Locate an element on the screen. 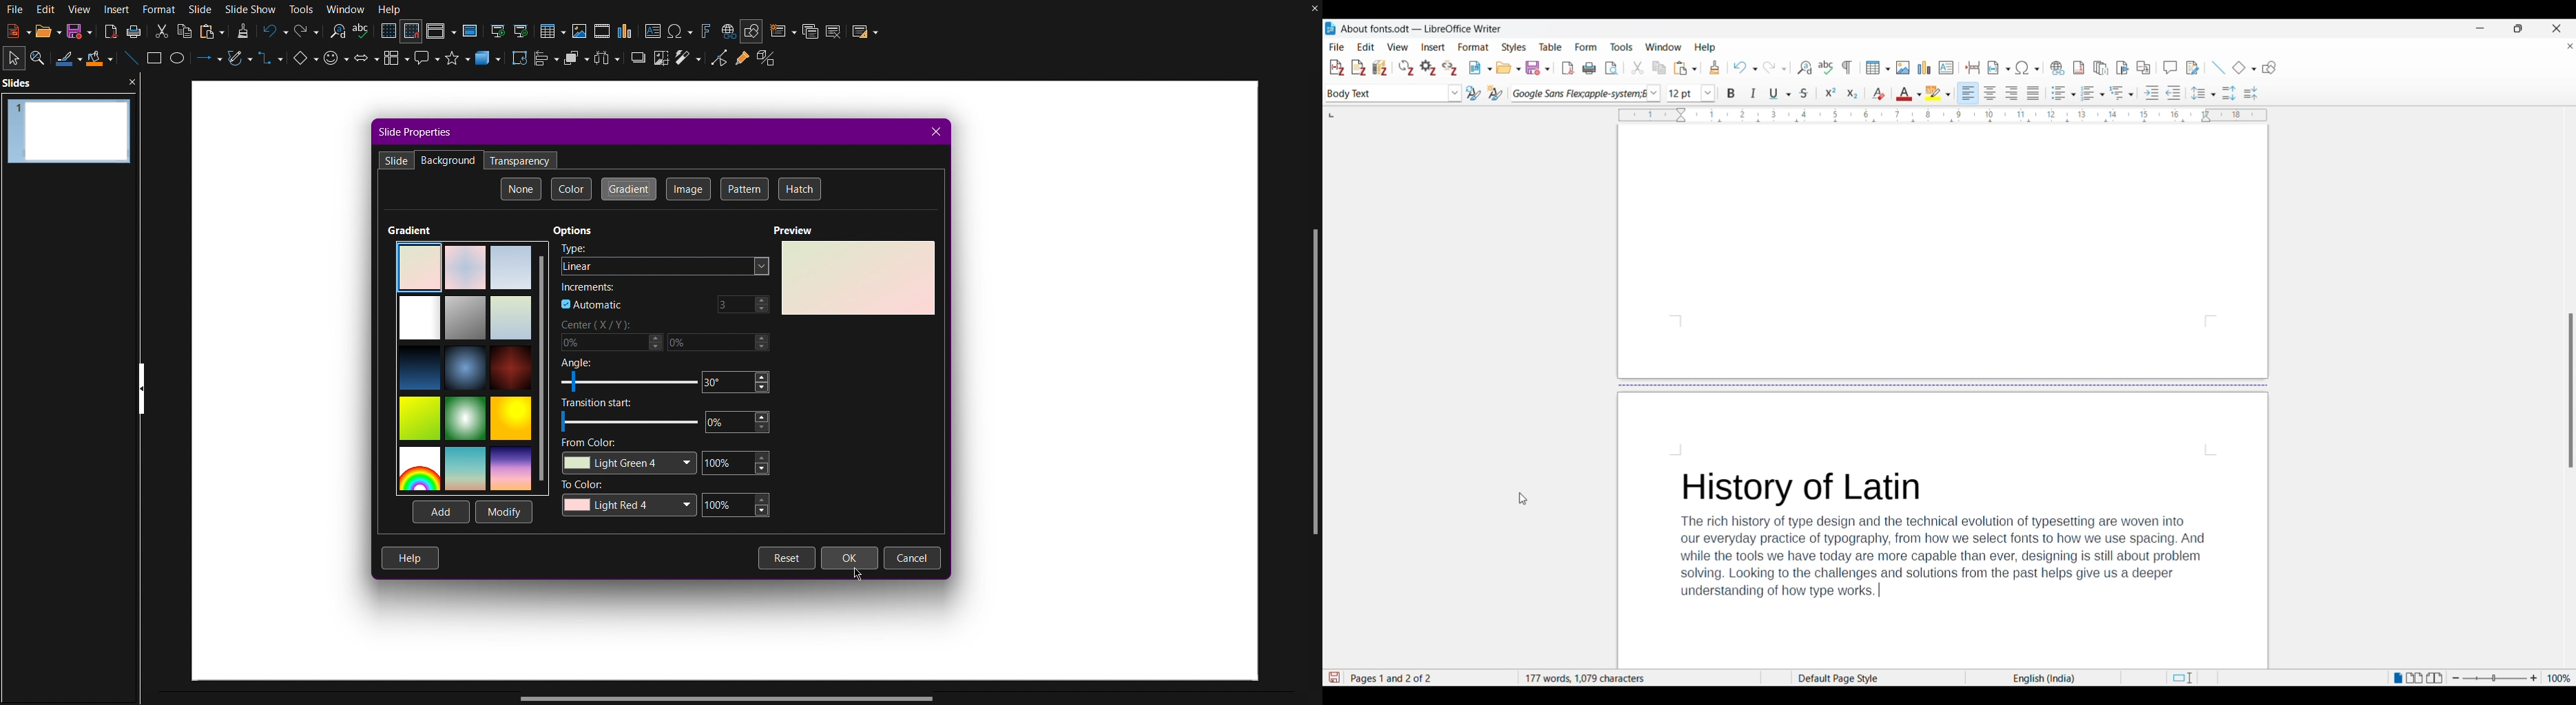 The height and width of the screenshot is (728, 2576). Find and replace is located at coordinates (1804, 67).